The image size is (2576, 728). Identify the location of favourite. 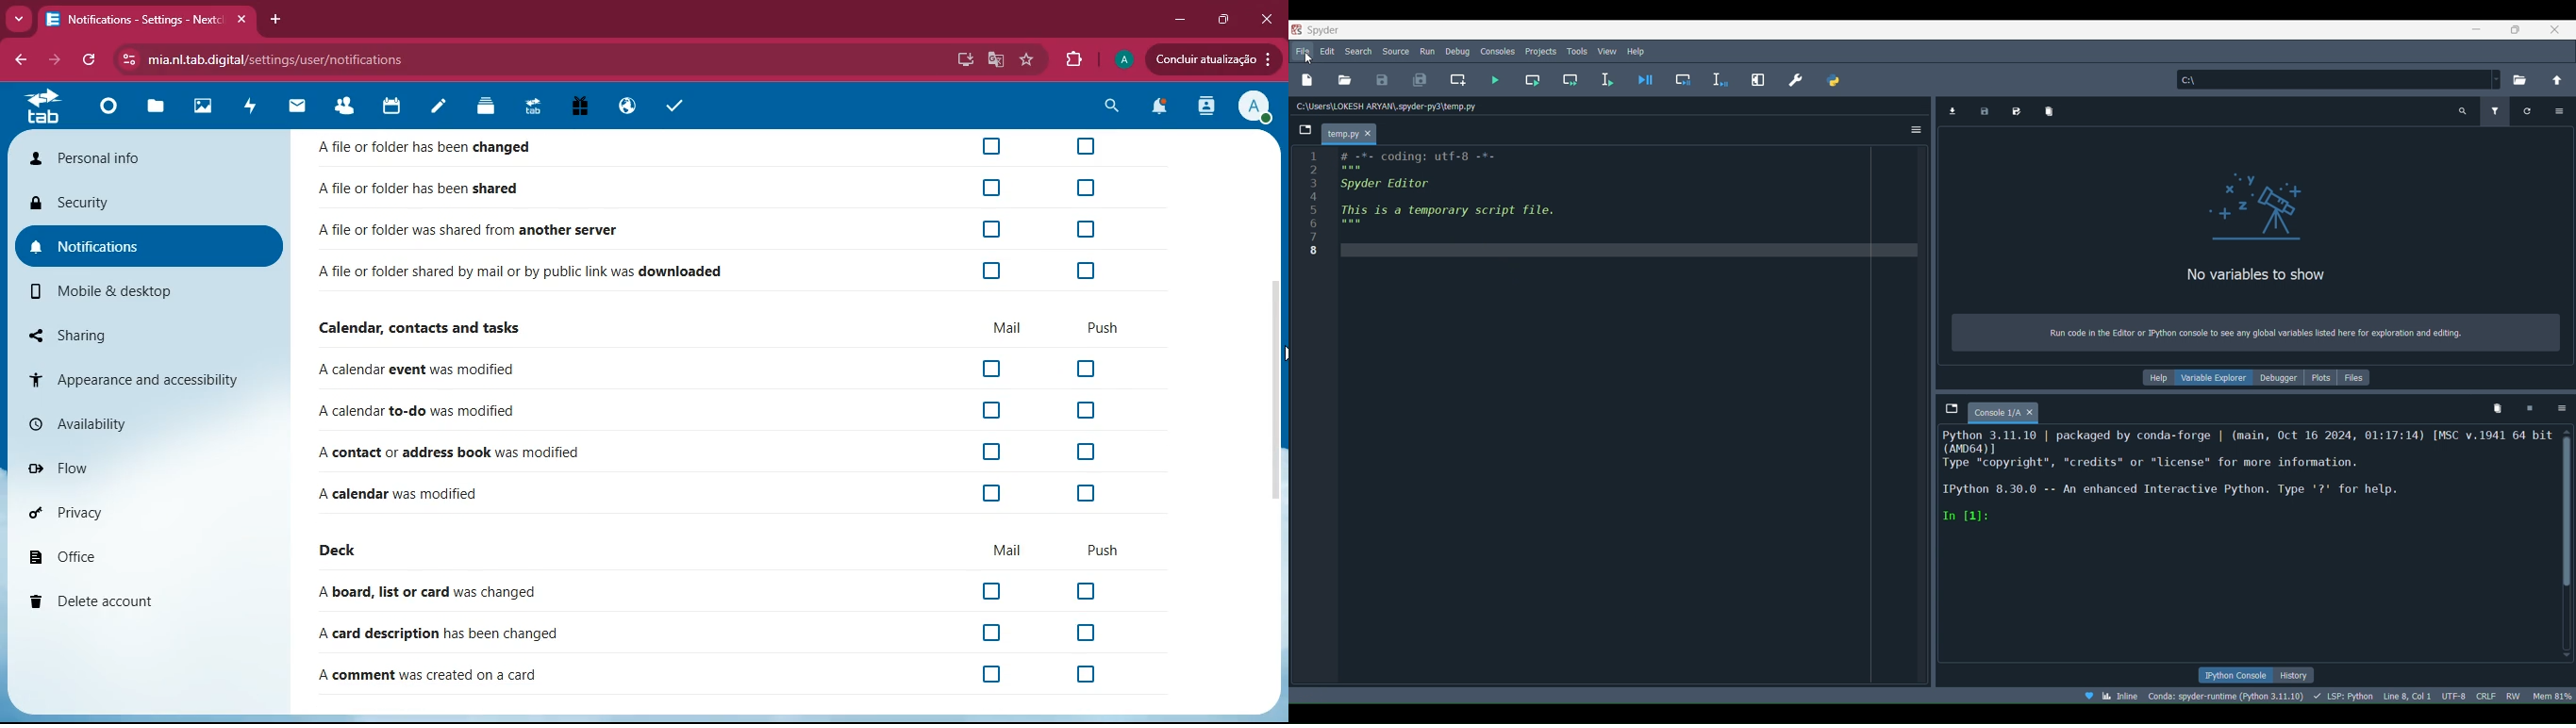
(1026, 59).